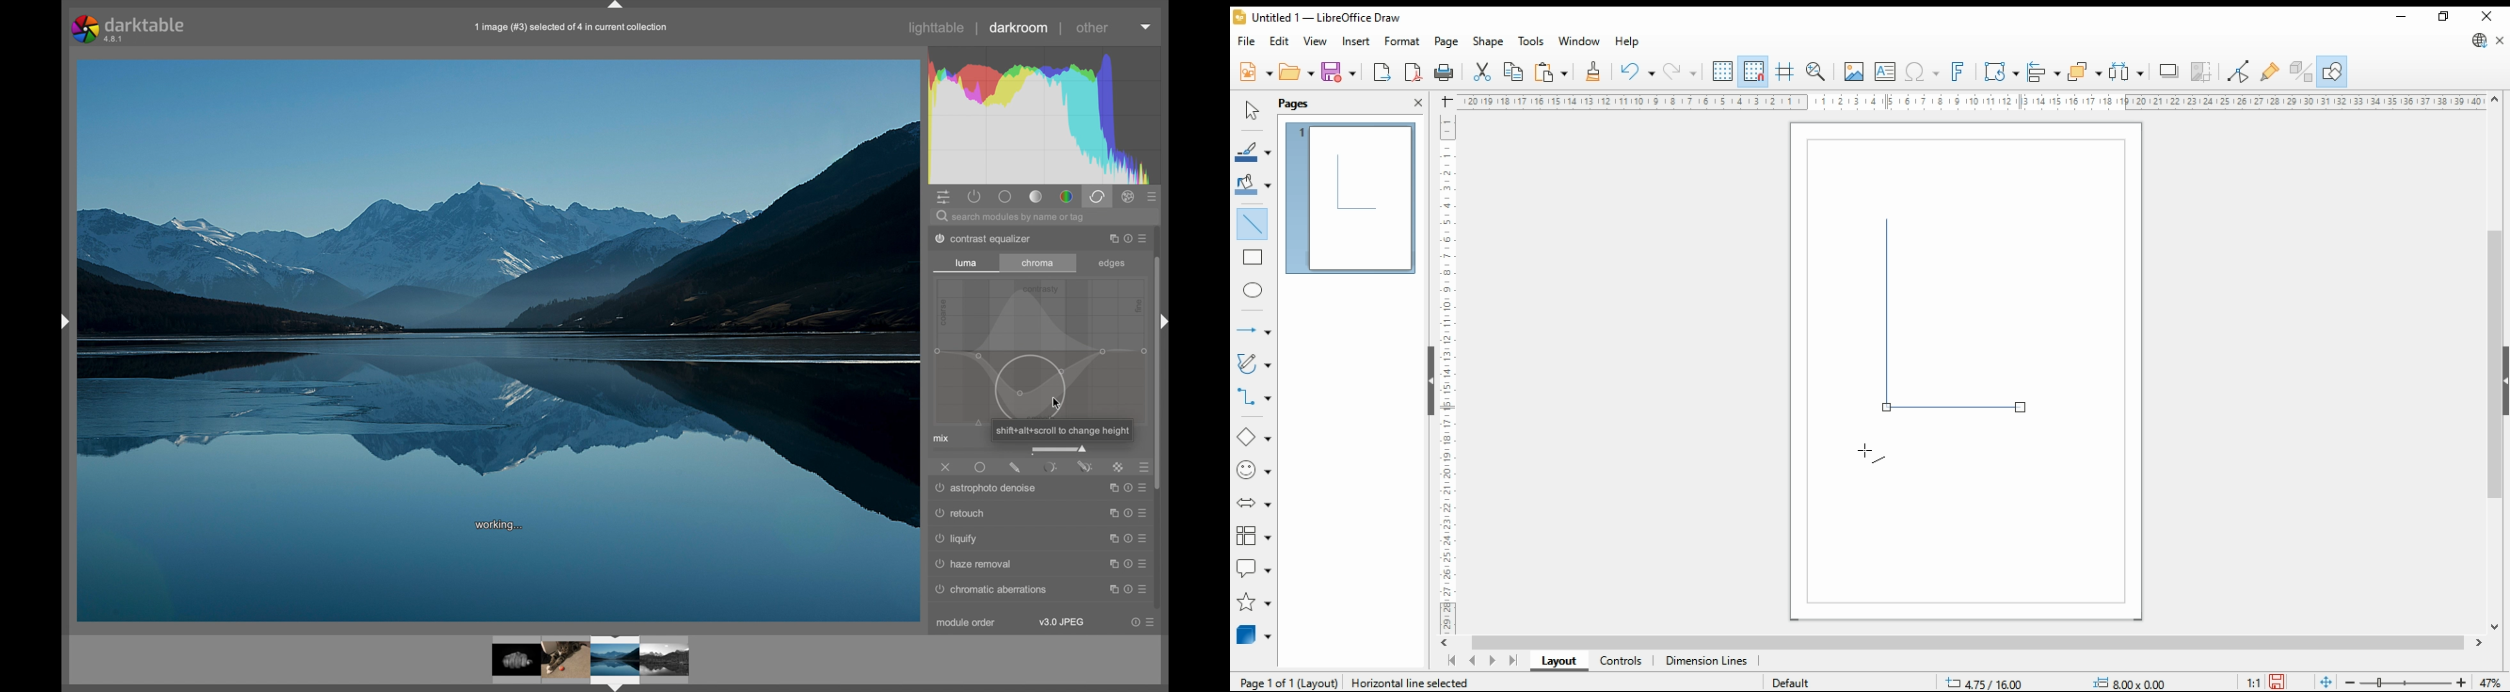  Describe the element at coordinates (1119, 468) in the screenshot. I see `raster mask` at that location.